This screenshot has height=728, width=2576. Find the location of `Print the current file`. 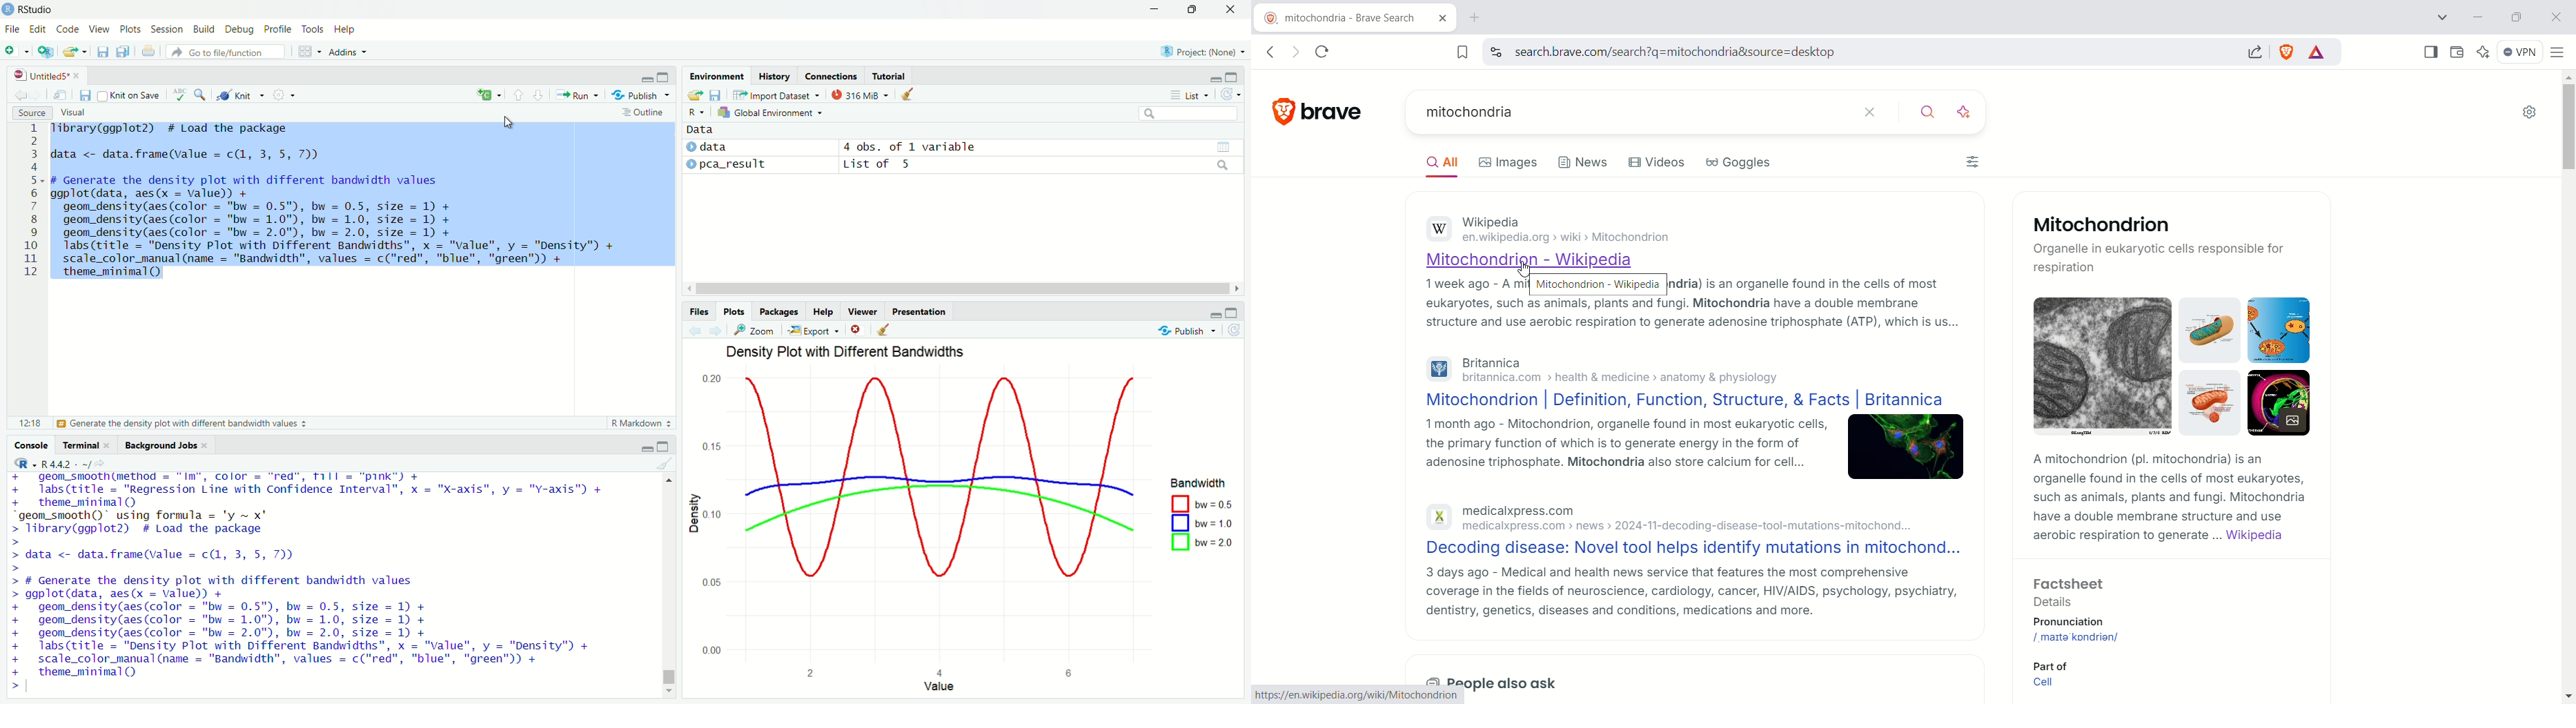

Print the current file is located at coordinates (149, 51).